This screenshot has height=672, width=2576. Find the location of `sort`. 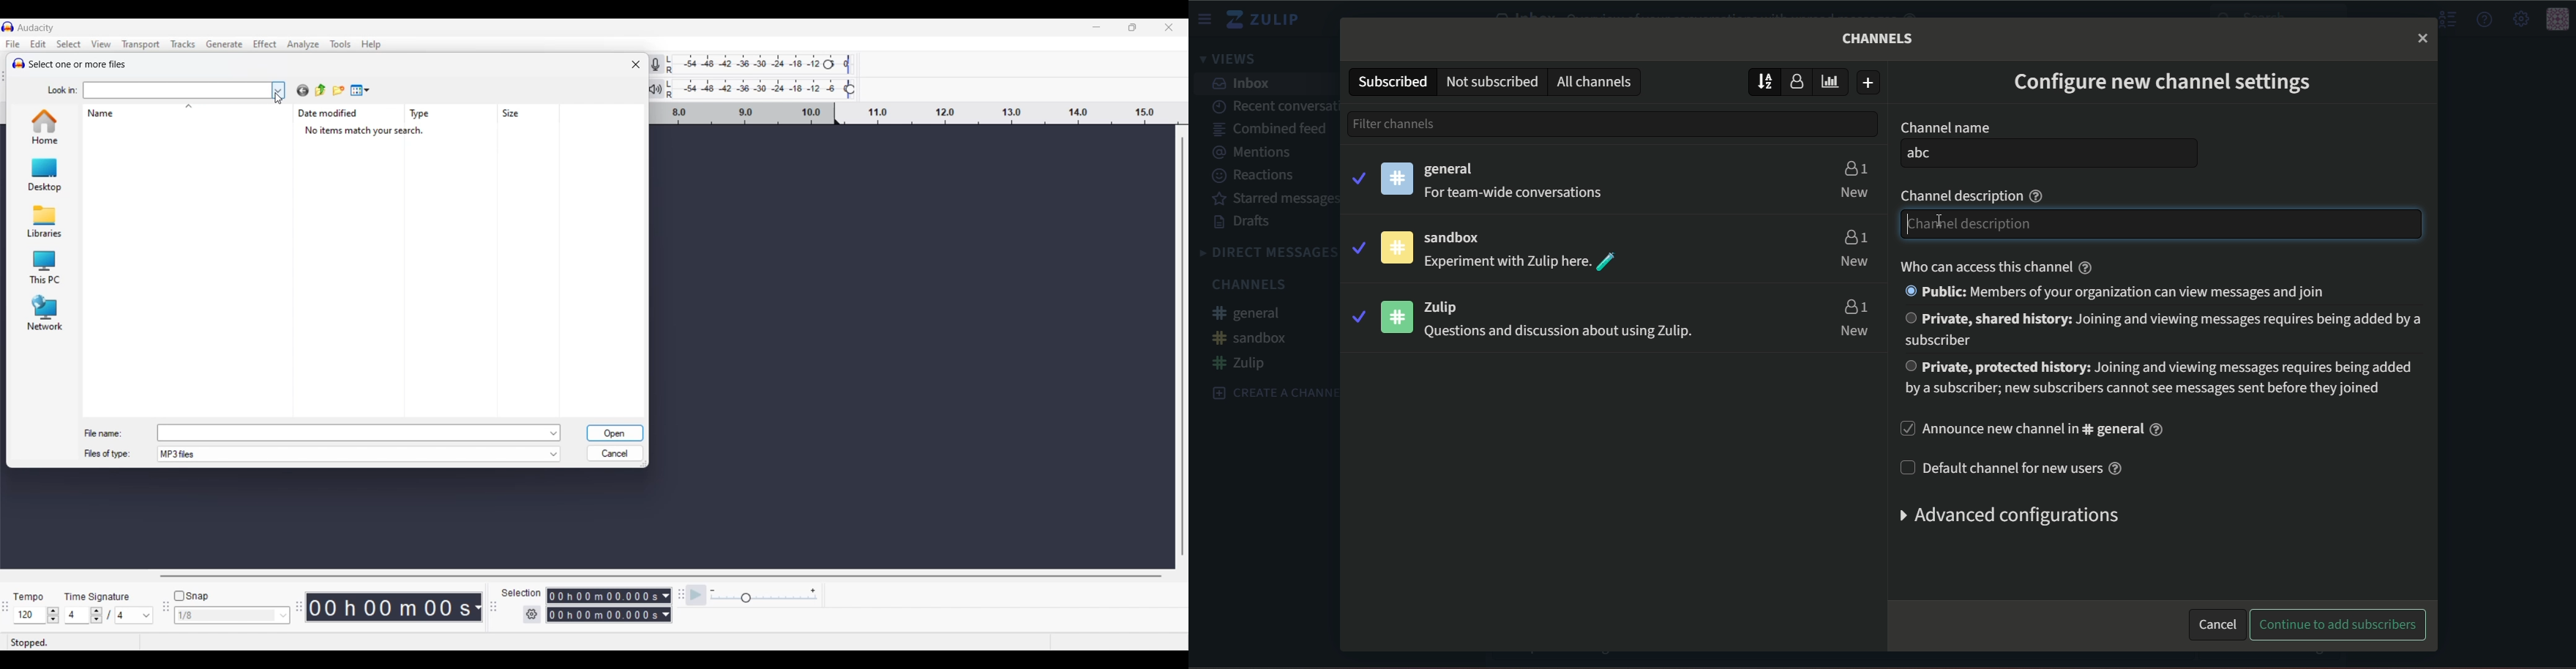

sort is located at coordinates (1765, 81).